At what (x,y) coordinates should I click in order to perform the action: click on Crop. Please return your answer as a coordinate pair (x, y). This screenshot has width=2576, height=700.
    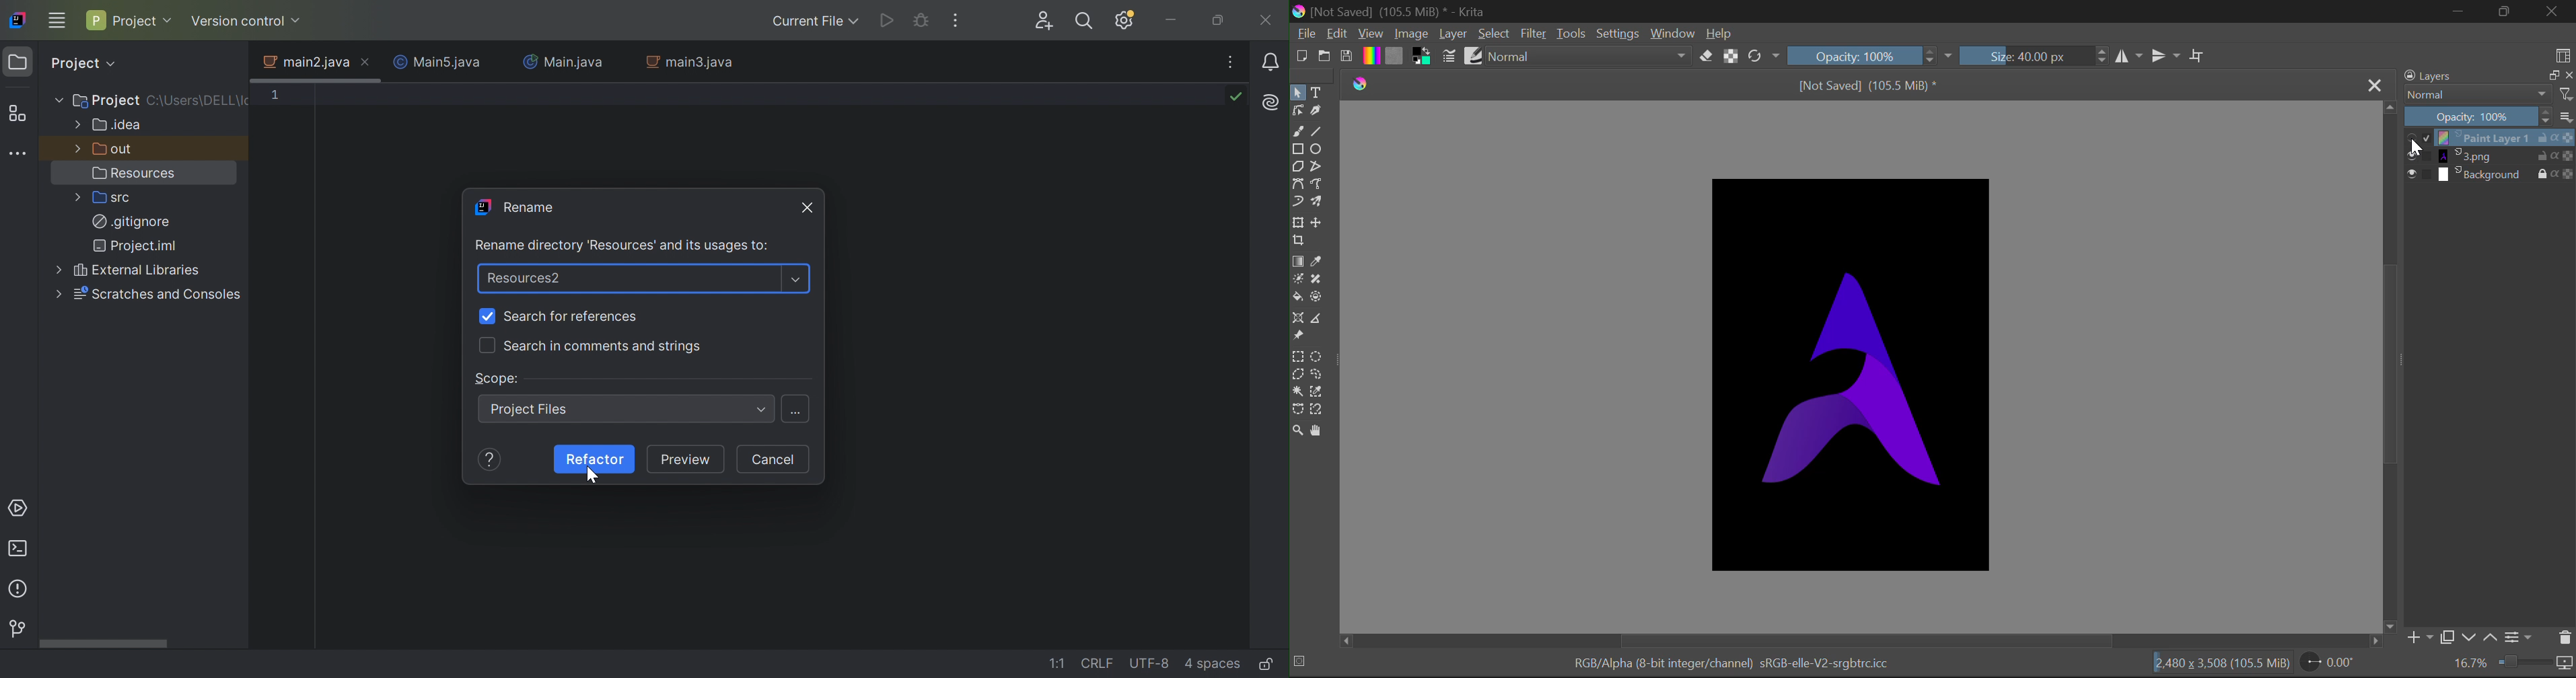
    Looking at the image, I should click on (2198, 55).